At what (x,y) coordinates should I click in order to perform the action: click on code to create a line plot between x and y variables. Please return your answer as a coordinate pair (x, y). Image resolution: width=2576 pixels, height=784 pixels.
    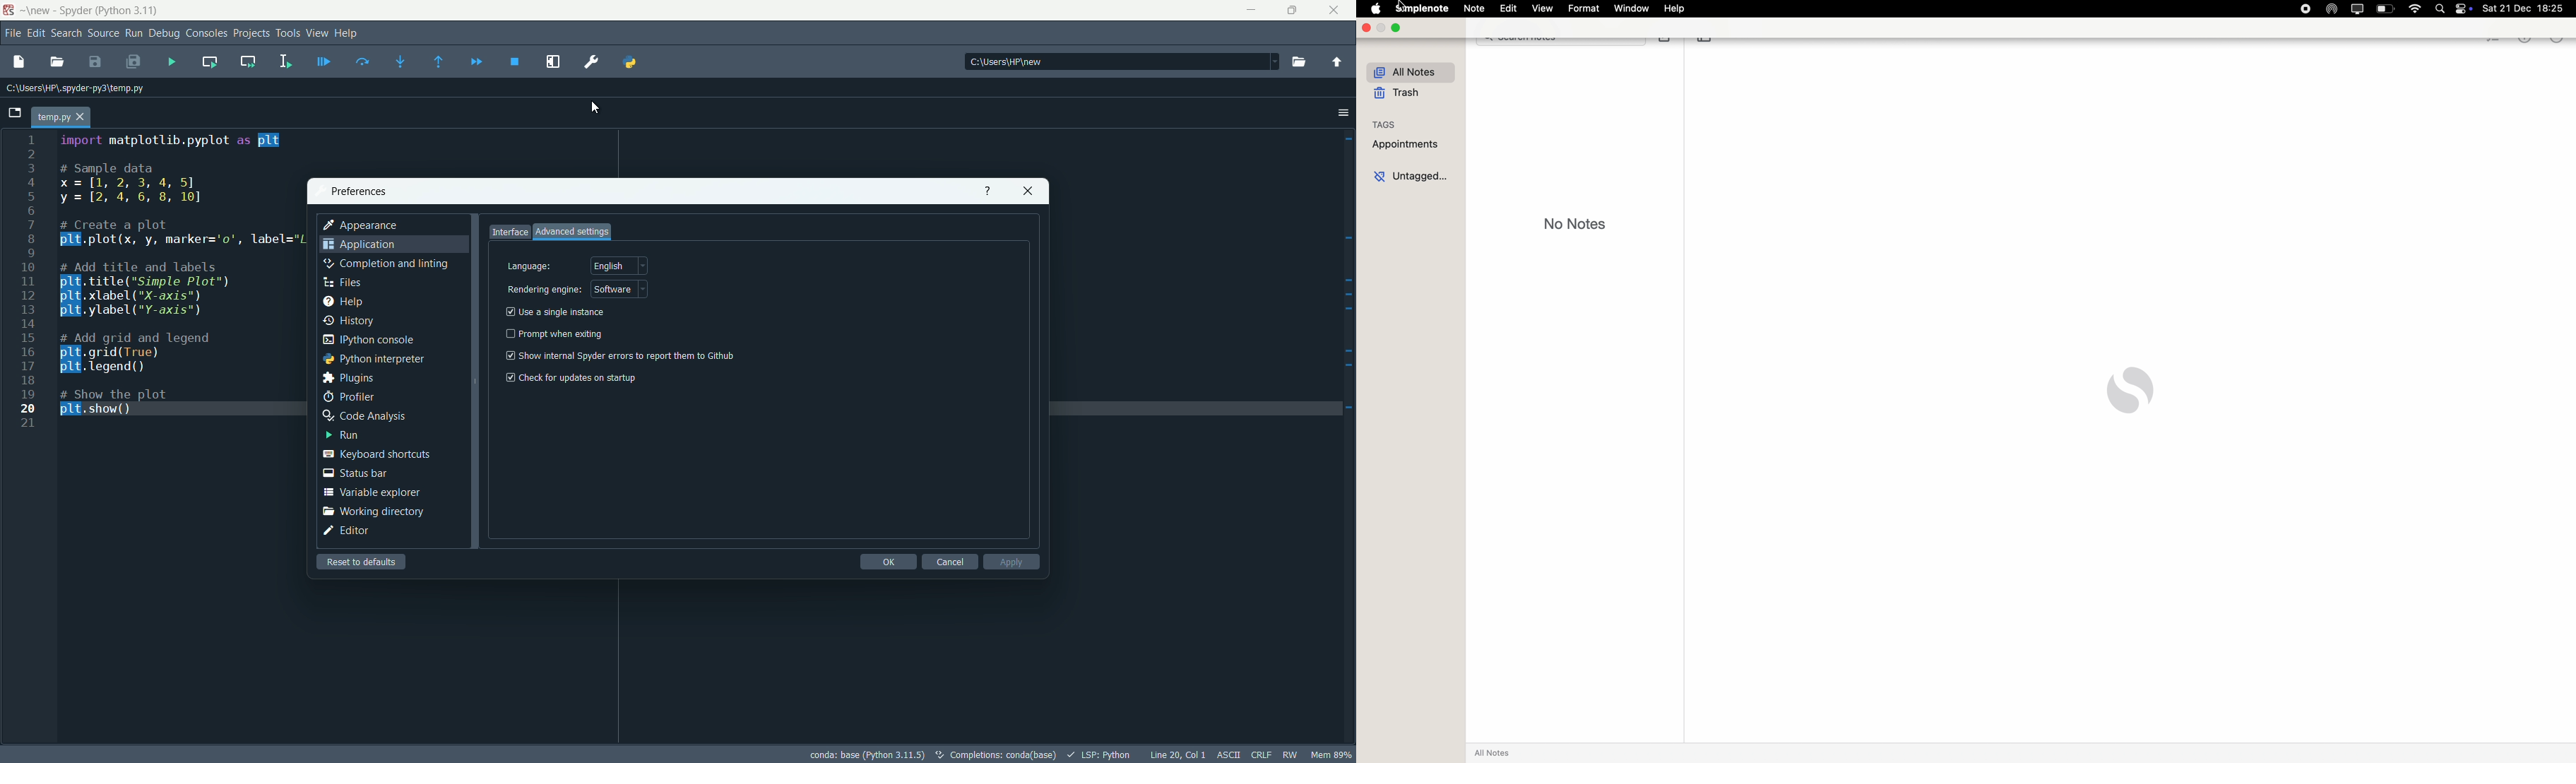
    Looking at the image, I should click on (182, 279).